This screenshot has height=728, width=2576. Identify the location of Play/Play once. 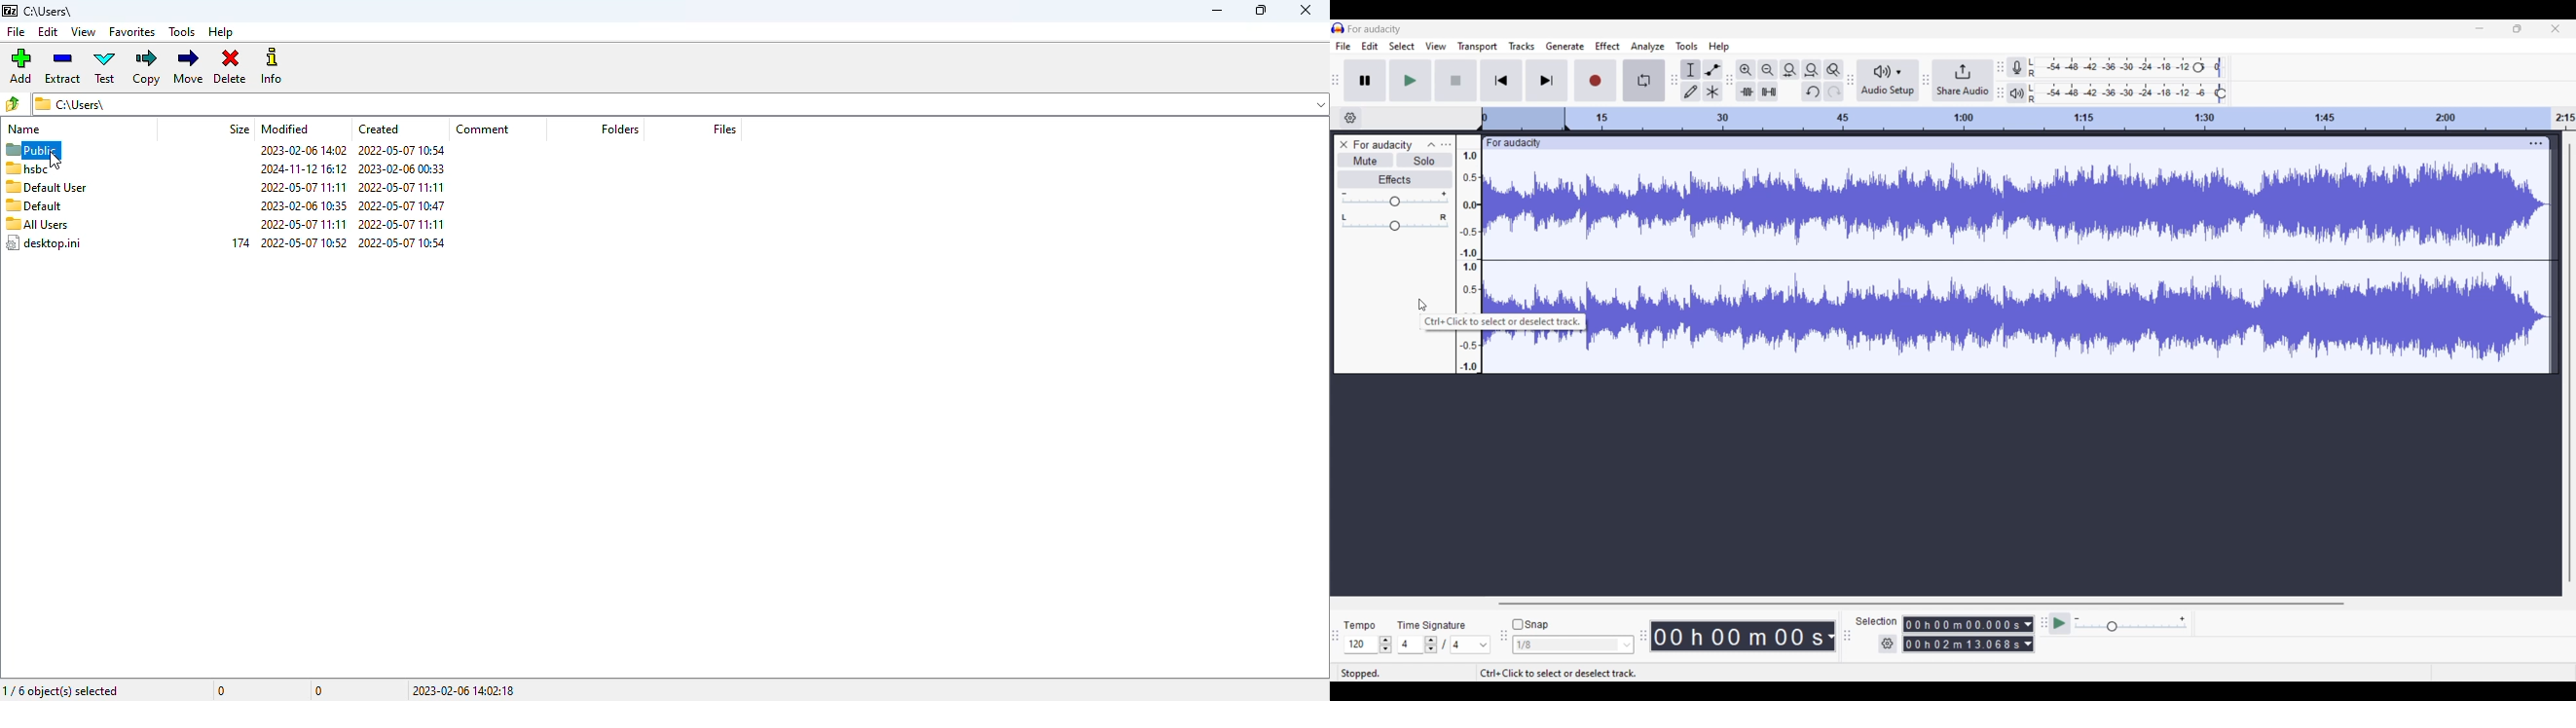
(1410, 80).